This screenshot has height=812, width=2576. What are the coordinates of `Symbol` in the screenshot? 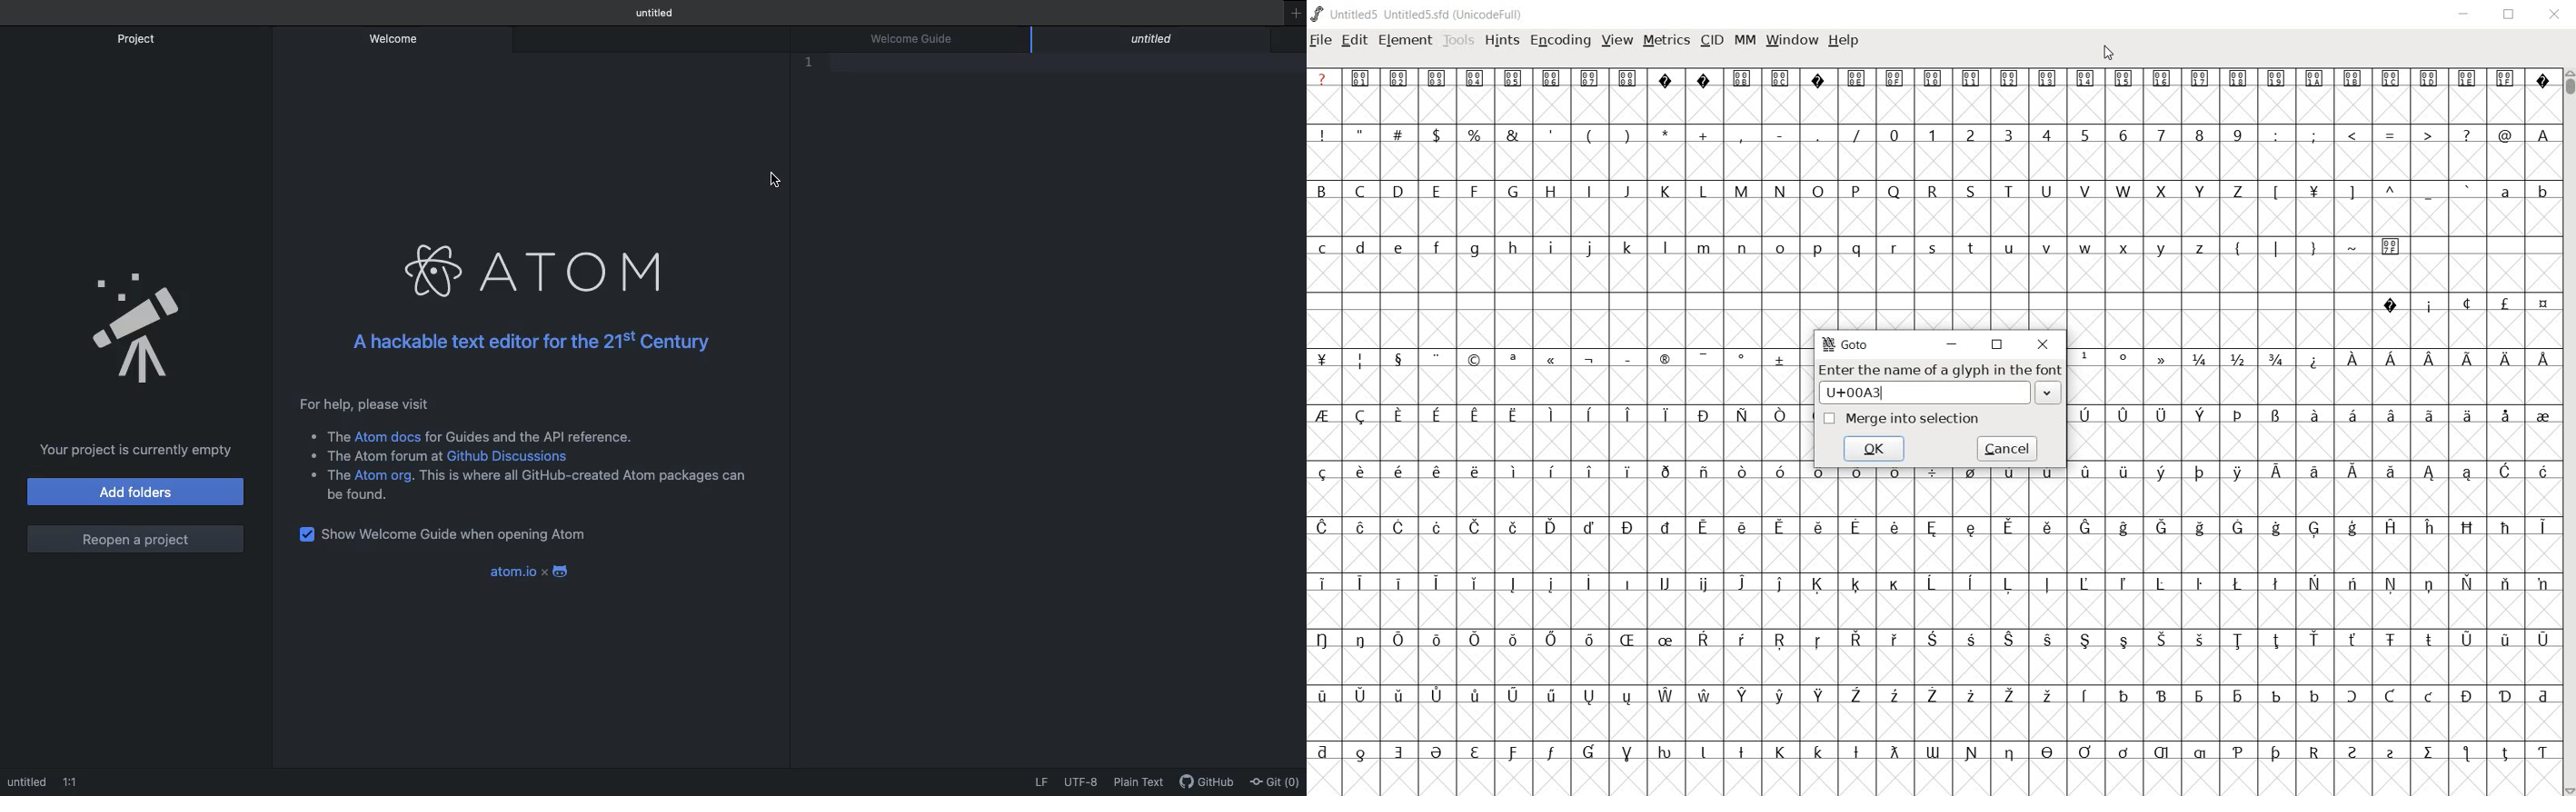 It's located at (1361, 526).